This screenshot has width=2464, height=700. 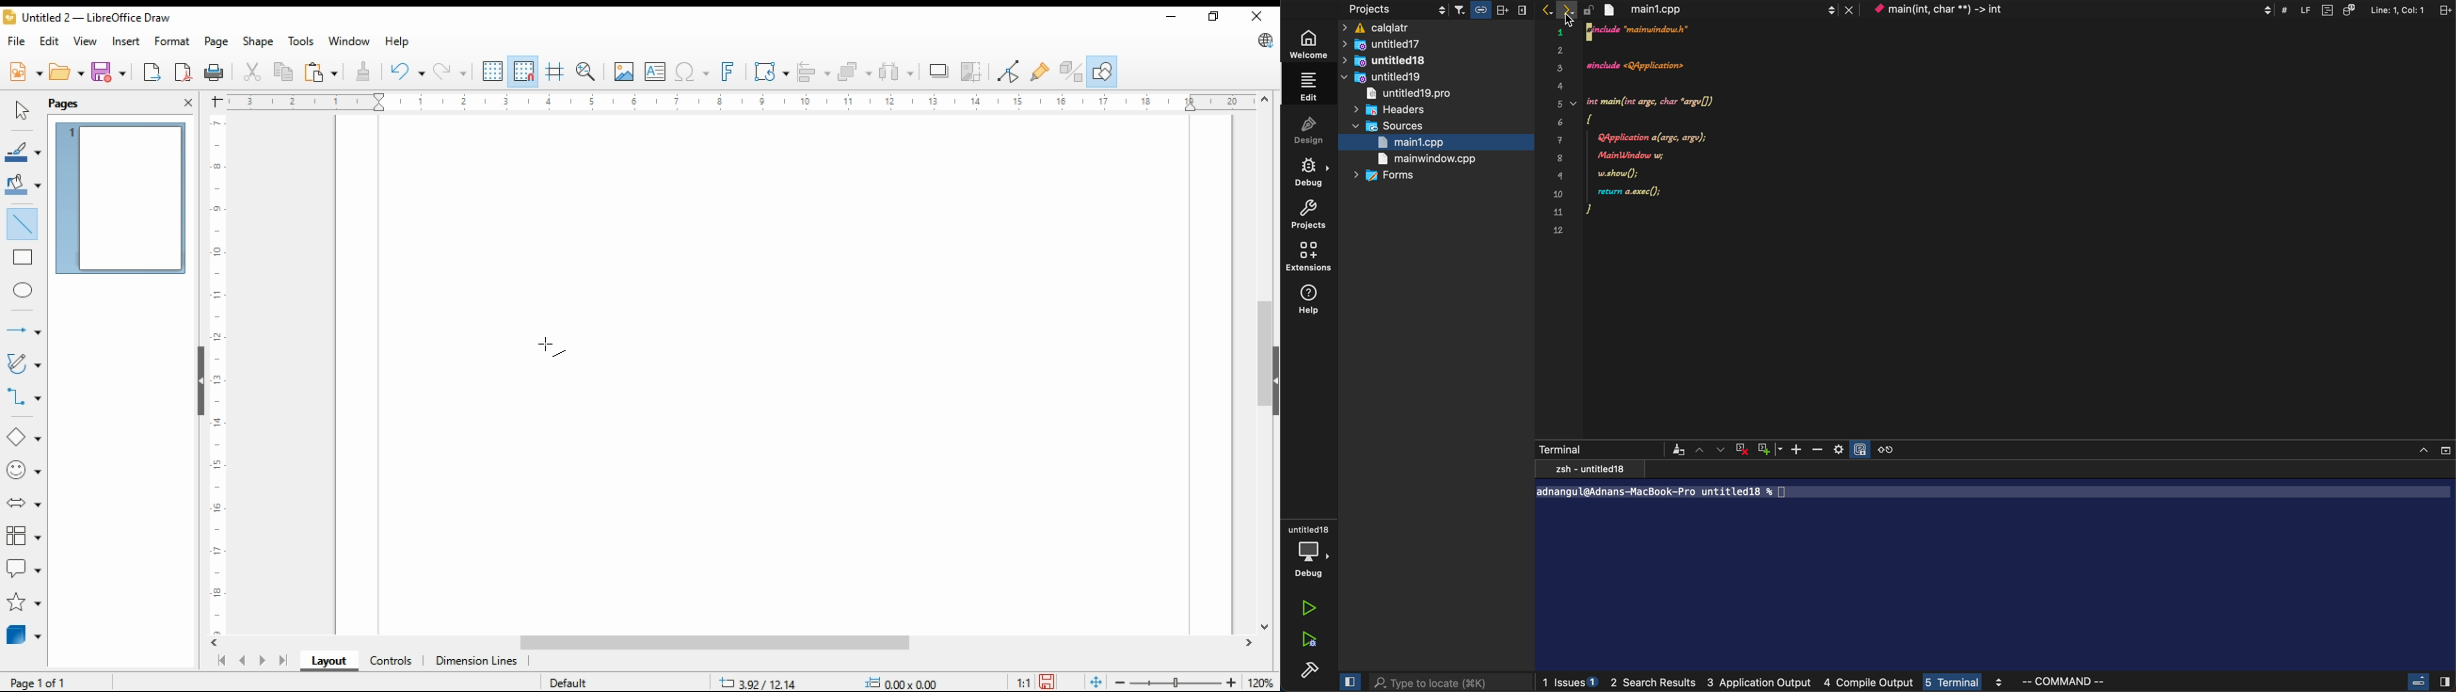 I want to click on debug, so click(x=1310, y=170).